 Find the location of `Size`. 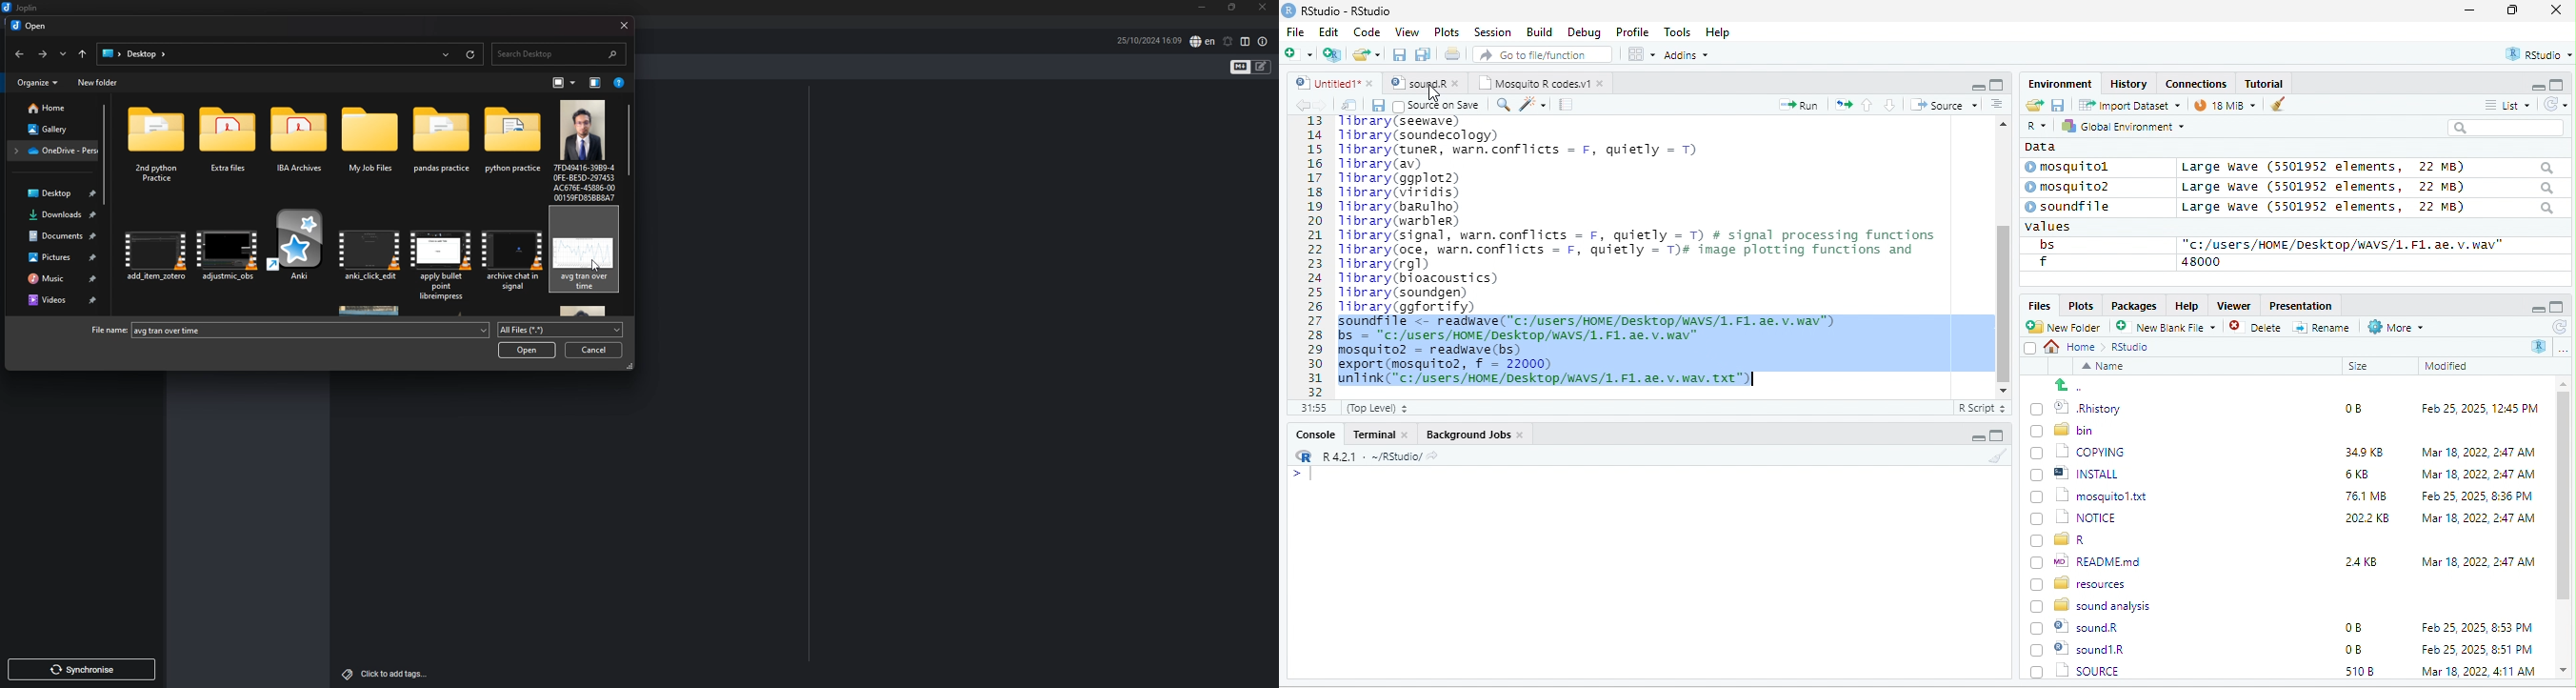

Size is located at coordinates (2359, 367).